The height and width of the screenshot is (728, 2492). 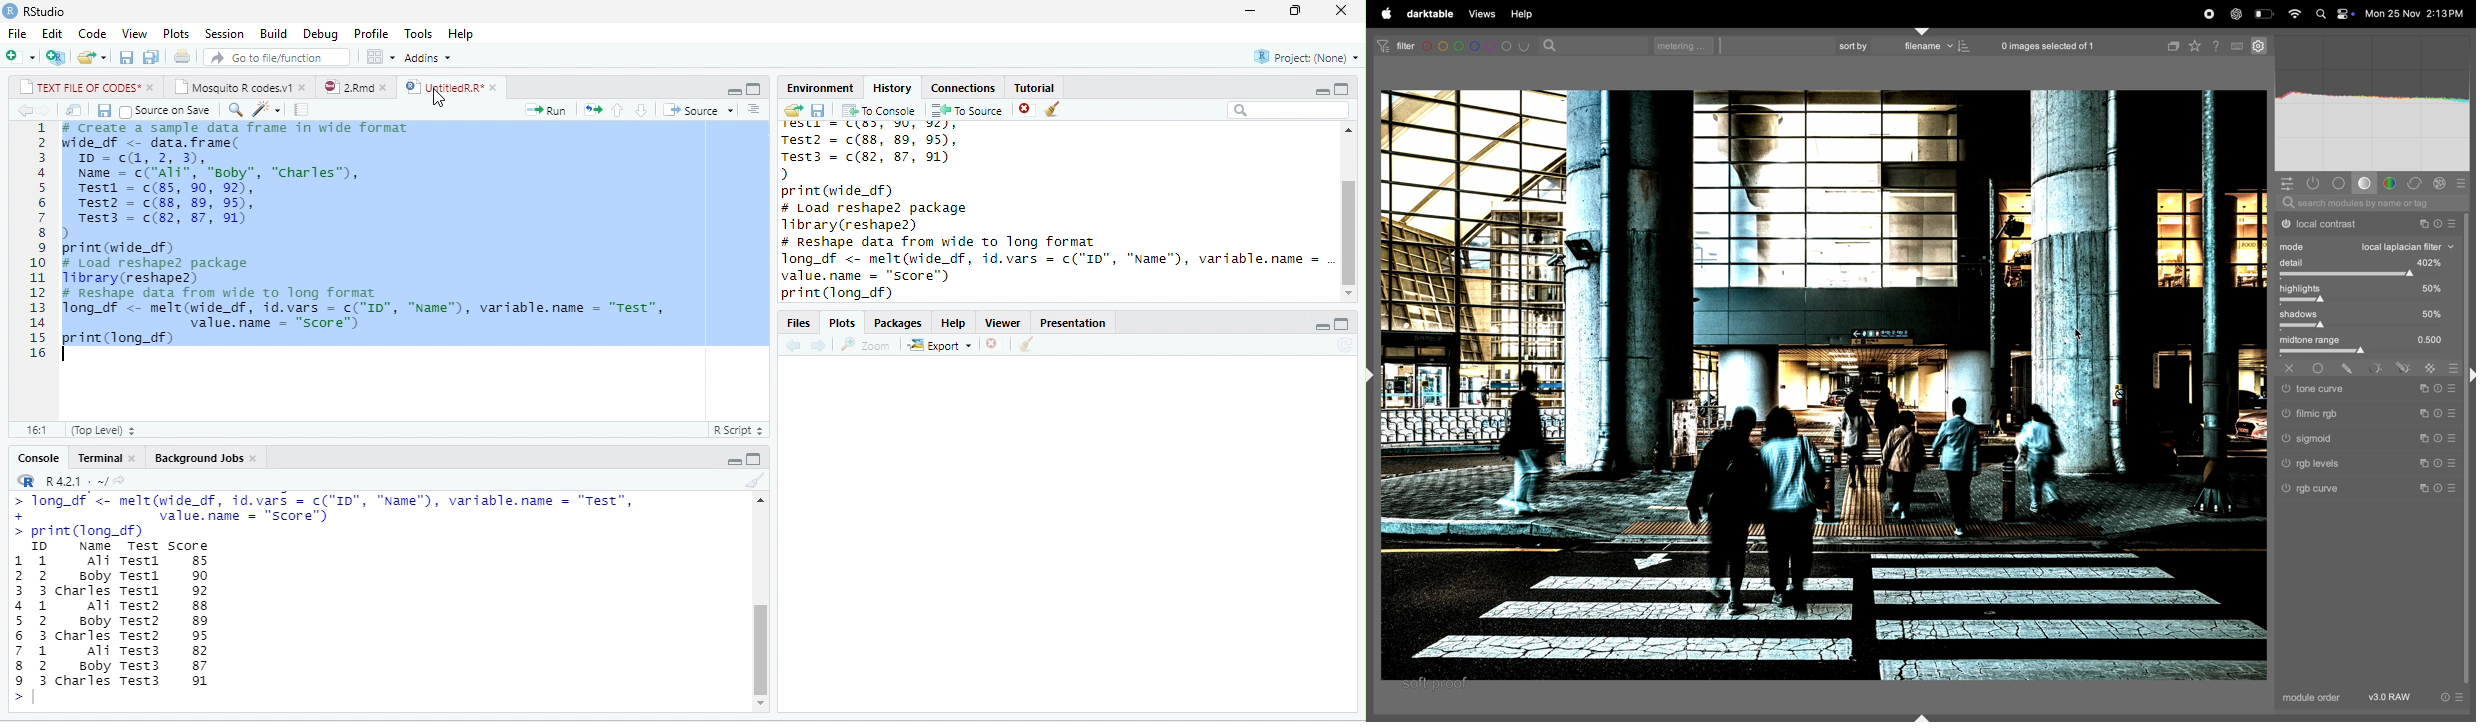 I want to click on 123456789, so click(x=18, y=619).